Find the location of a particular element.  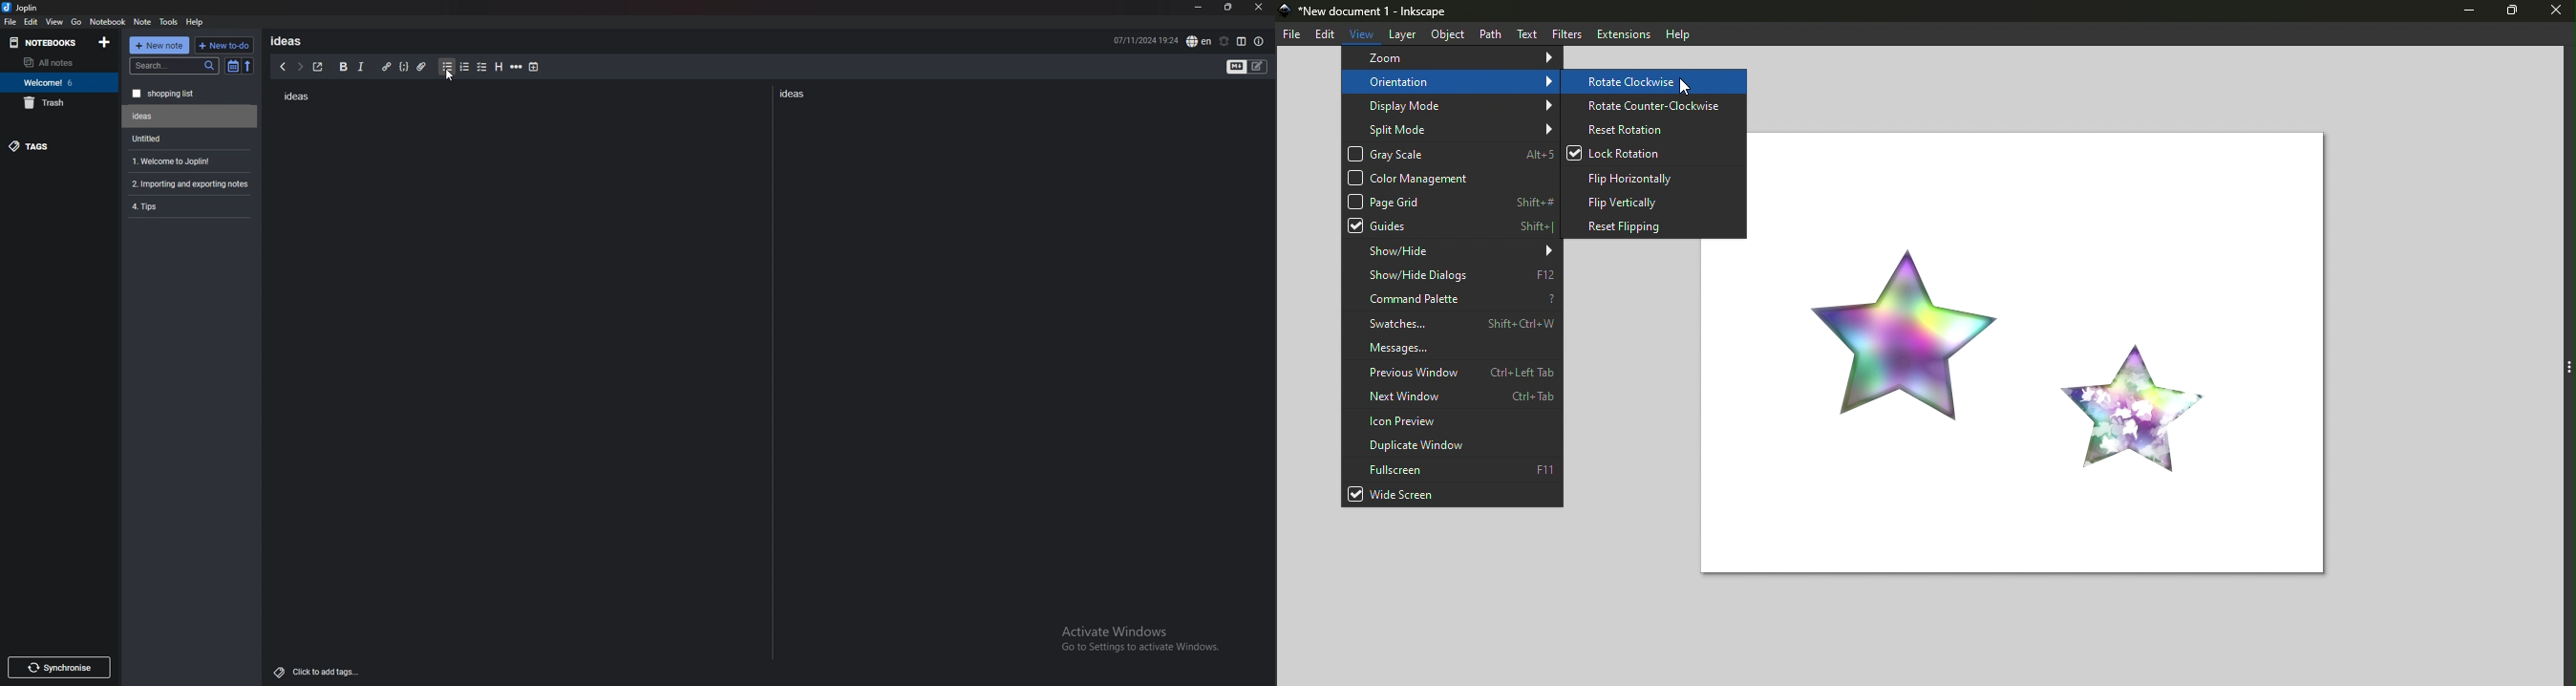

spell check is located at coordinates (1199, 41).